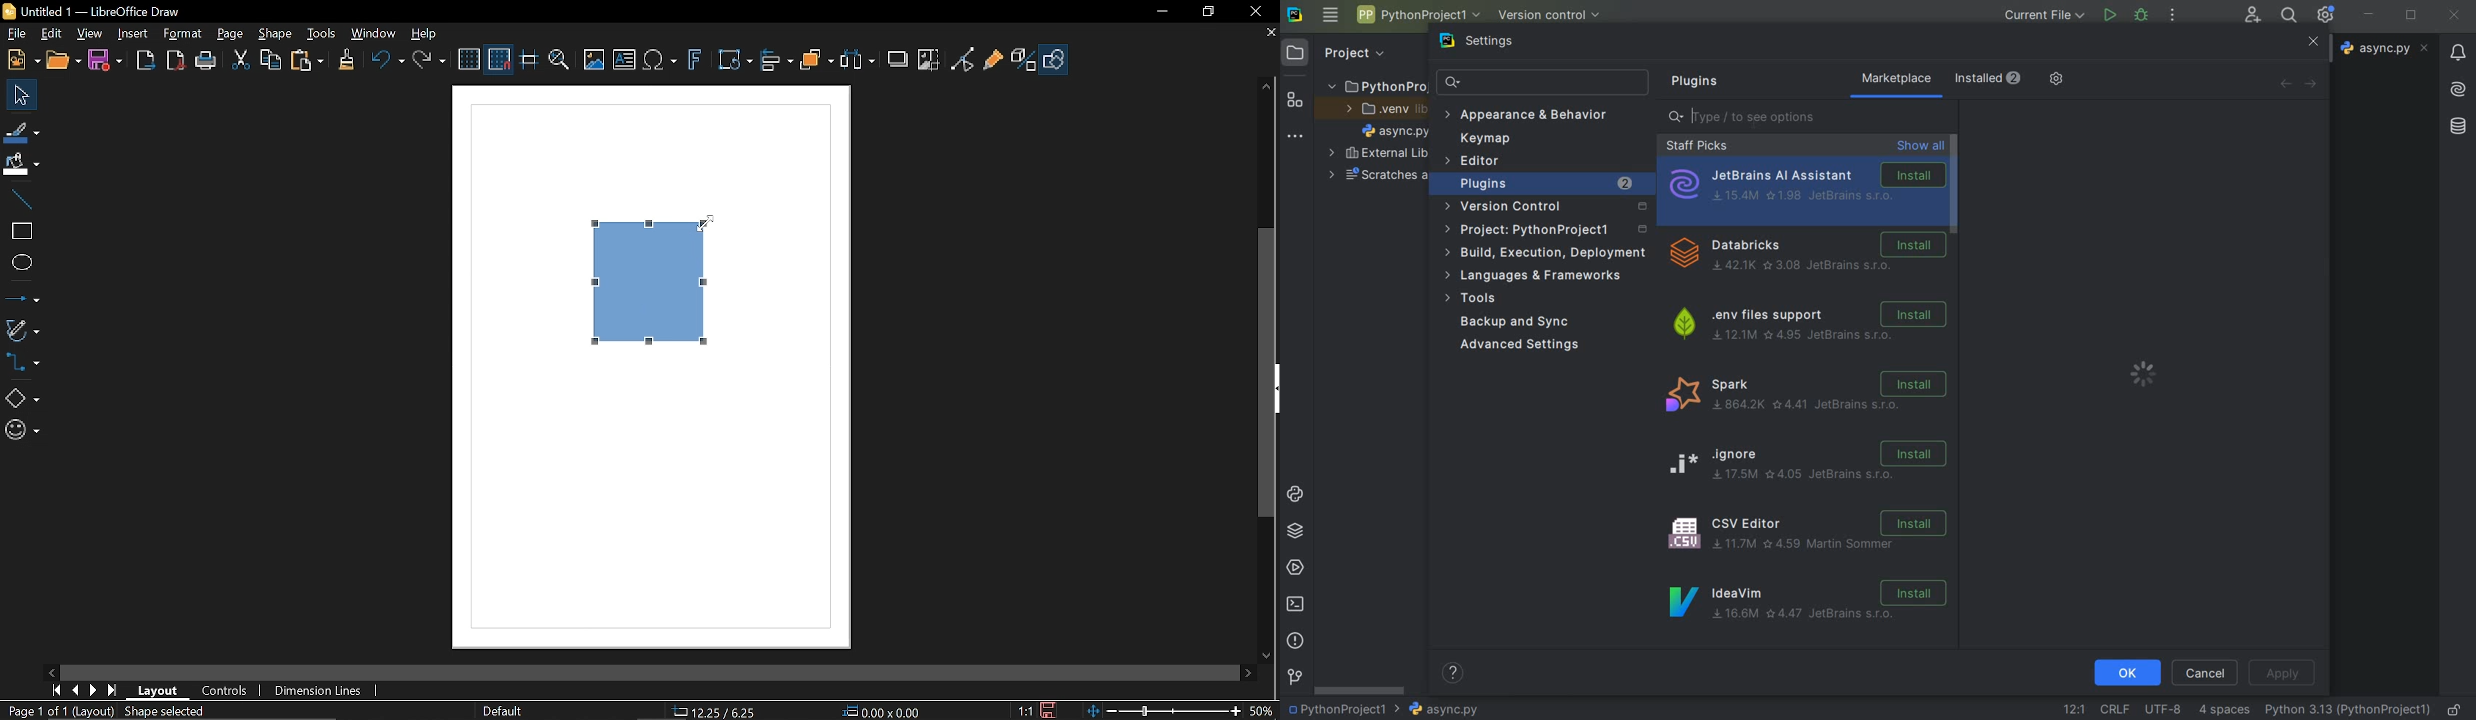 Image resolution: width=2492 pixels, height=728 pixels. What do you see at coordinates (1525, 323) in the screenshot?
I see `backup and sync` at bounding box center [1525, 323].